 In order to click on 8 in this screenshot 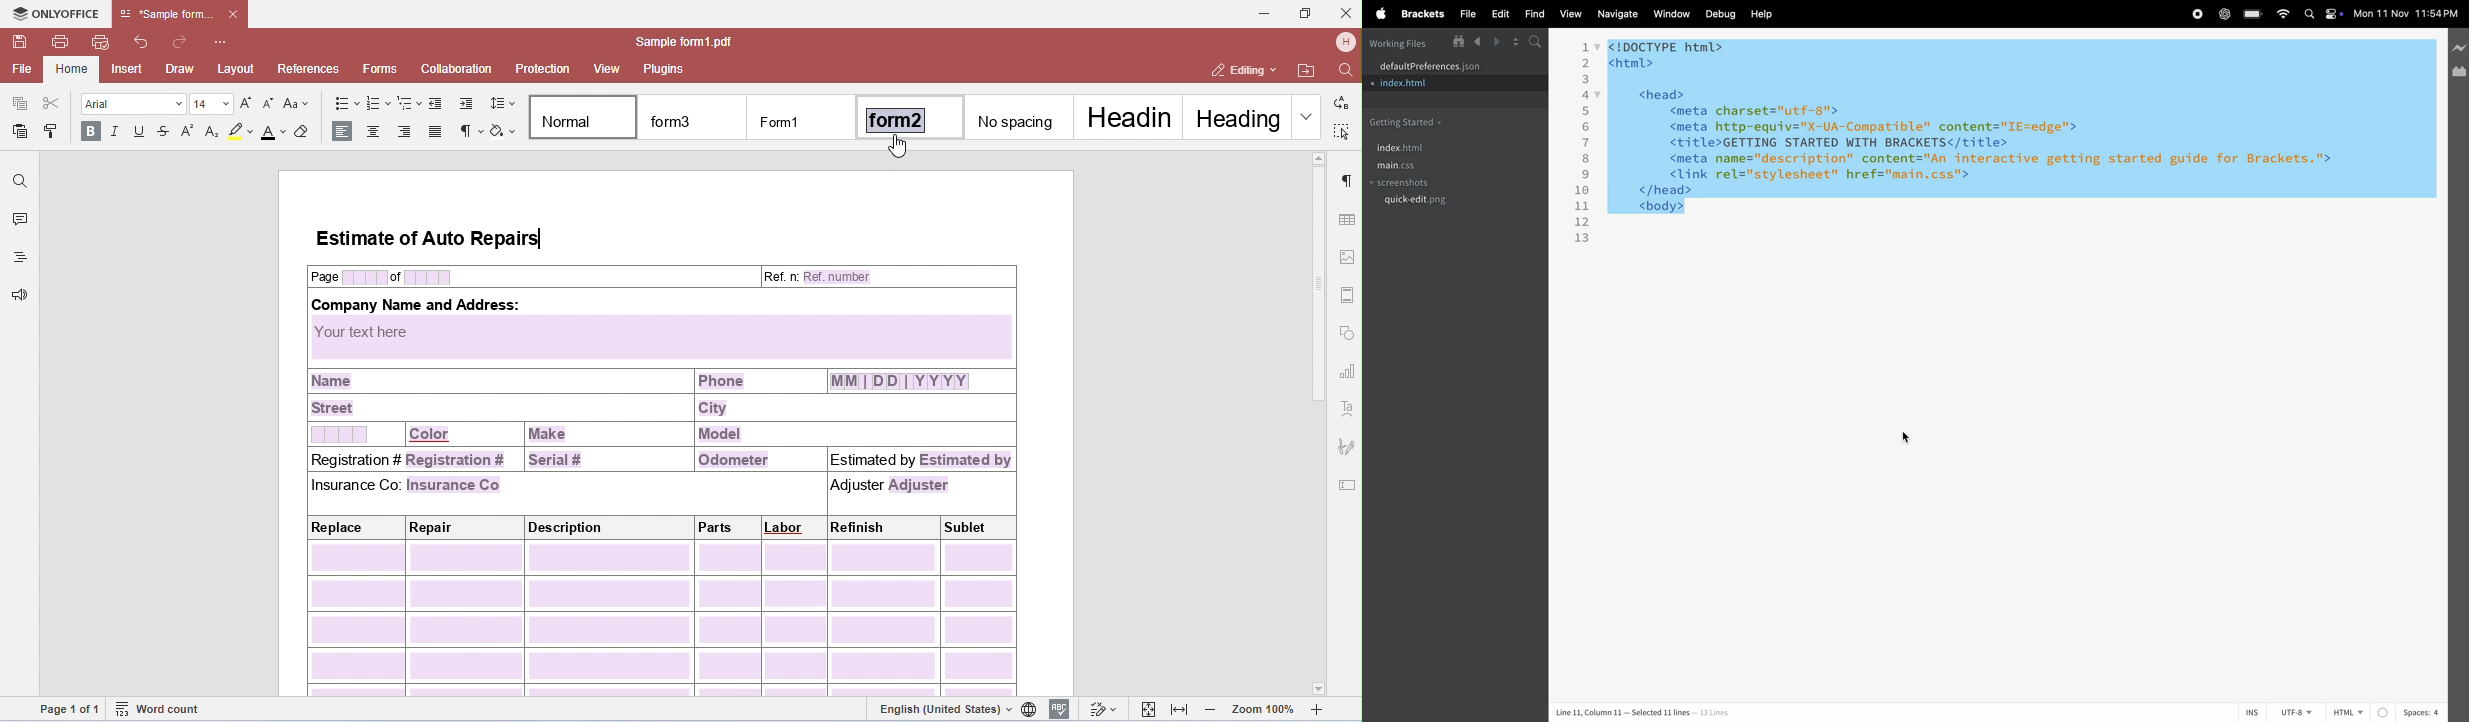, I will do `click(1586, 159)`.